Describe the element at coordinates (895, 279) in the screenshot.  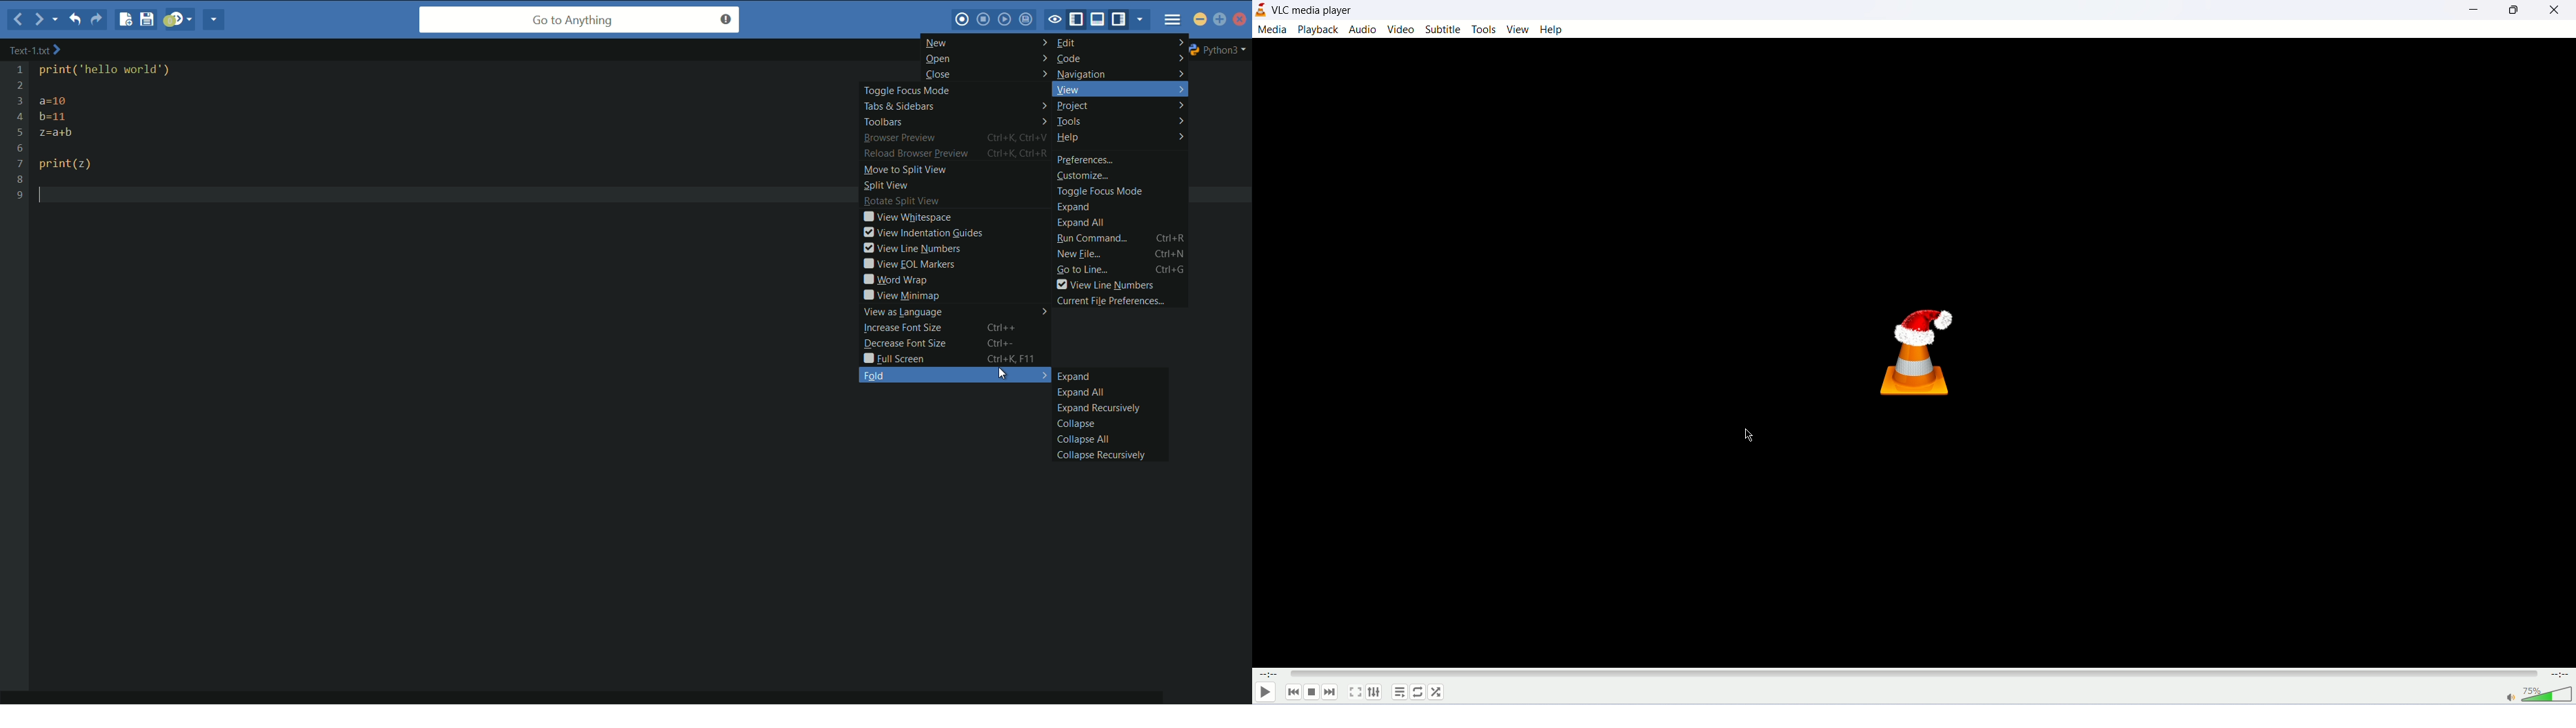
I see `word wrap` at that location.